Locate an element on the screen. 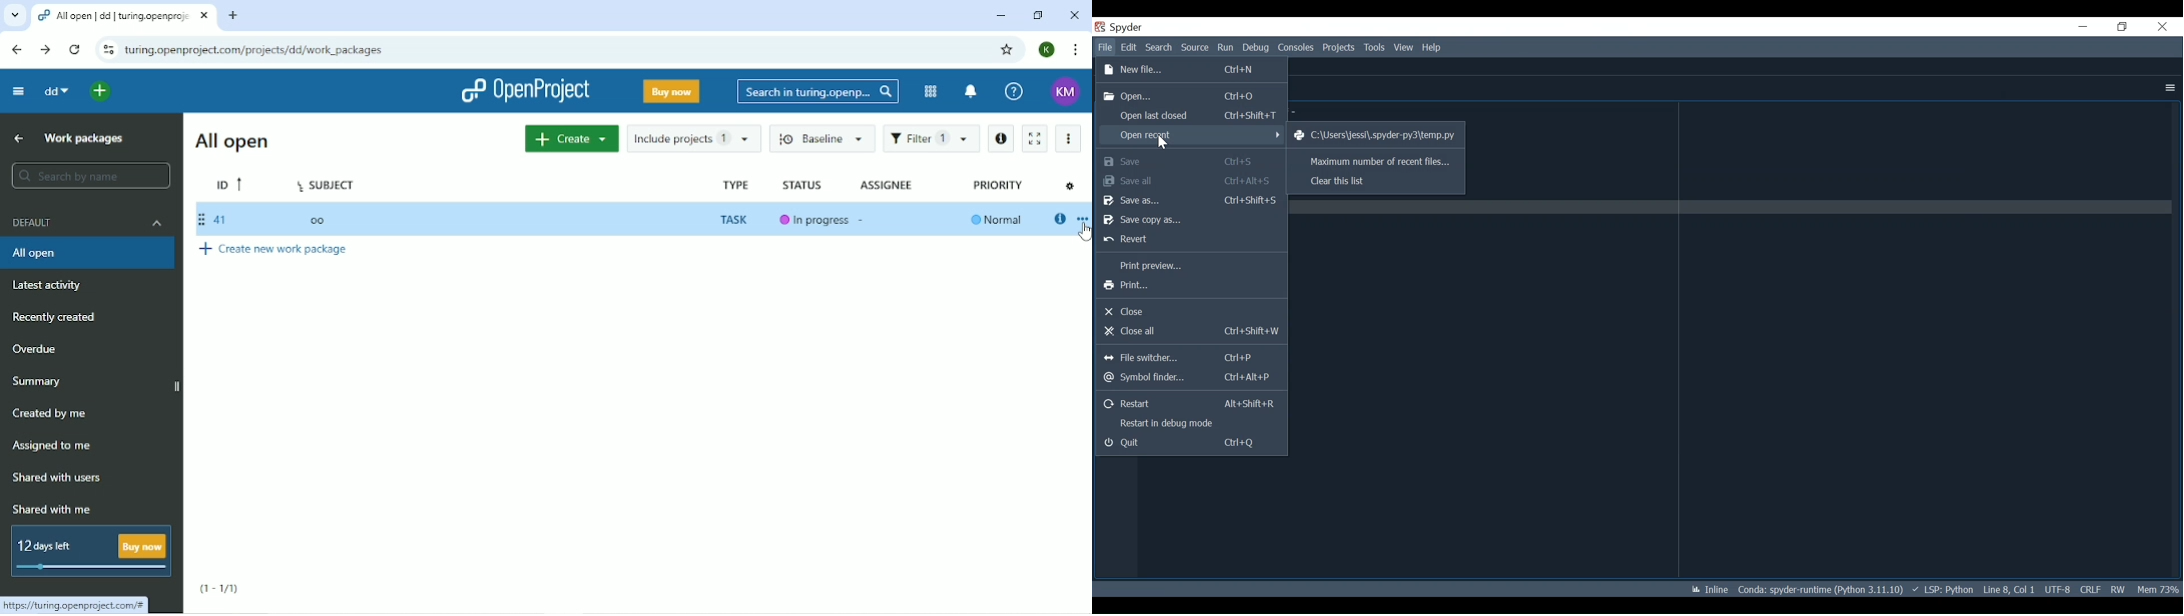 The height and width of the screenshot is (616, 2184). Help is located at coordinates (1432, 48).